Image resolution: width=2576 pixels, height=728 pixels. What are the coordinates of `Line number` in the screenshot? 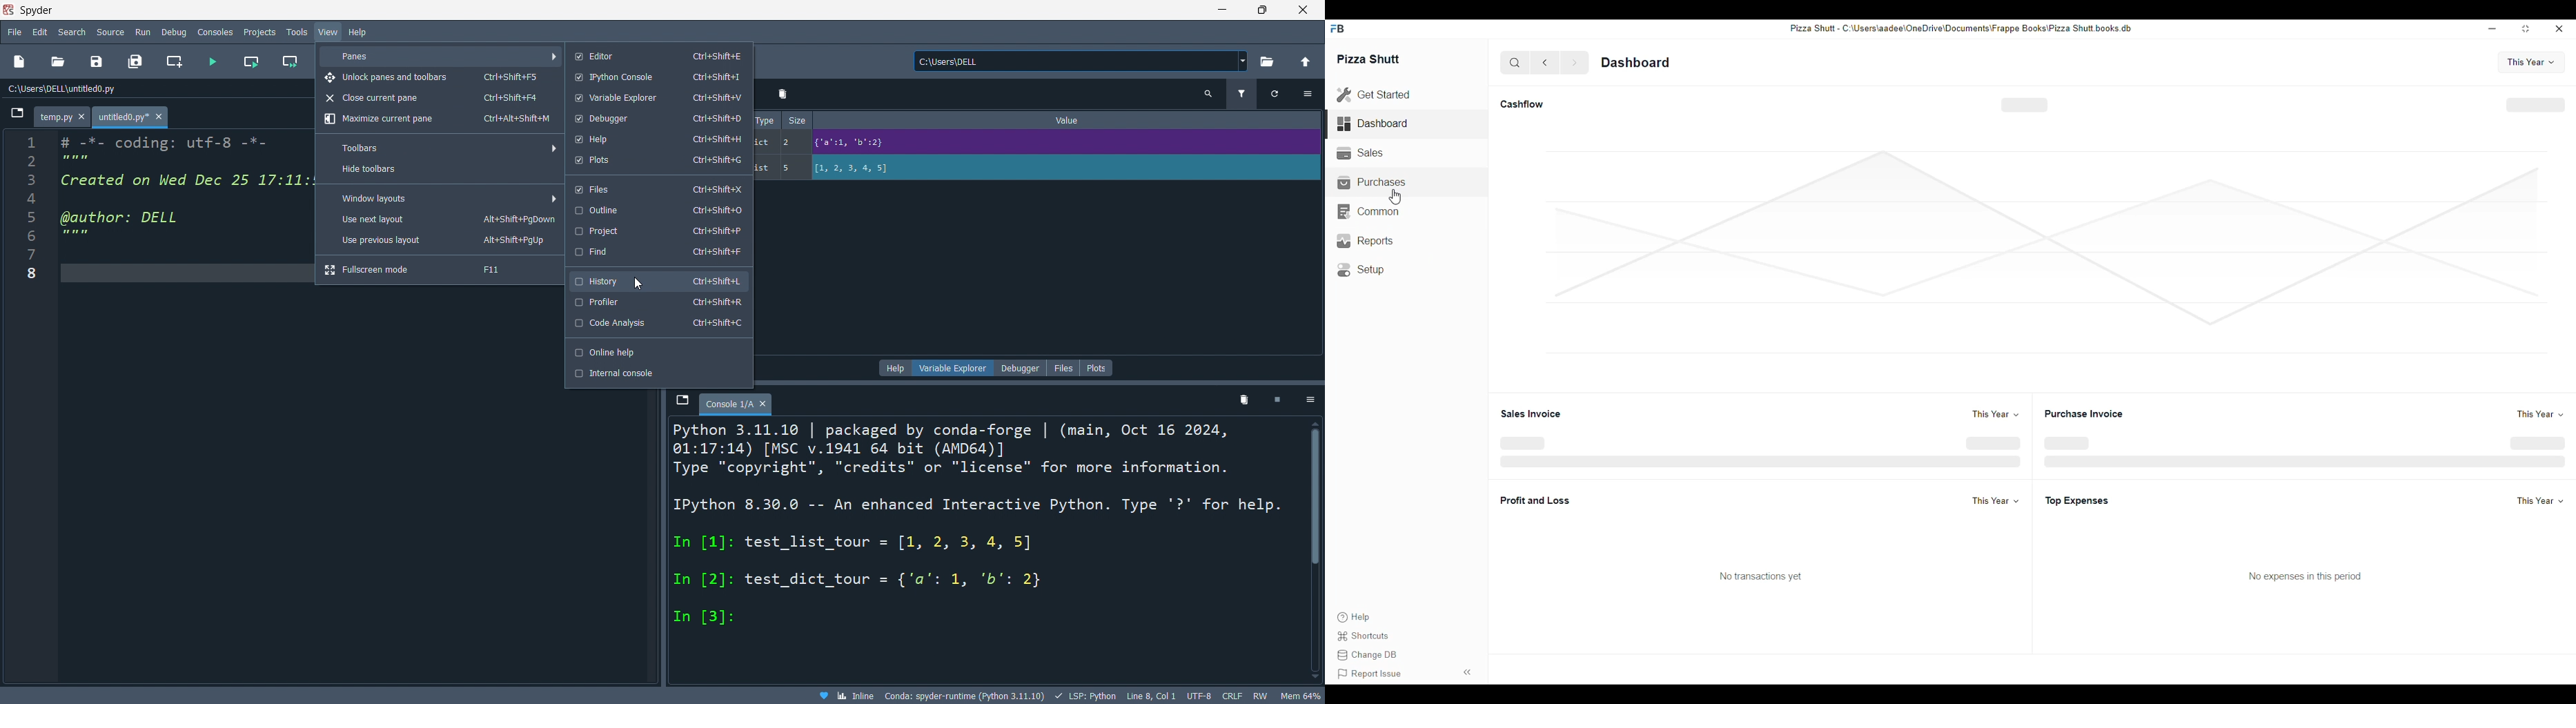 It's located at (30, 213).